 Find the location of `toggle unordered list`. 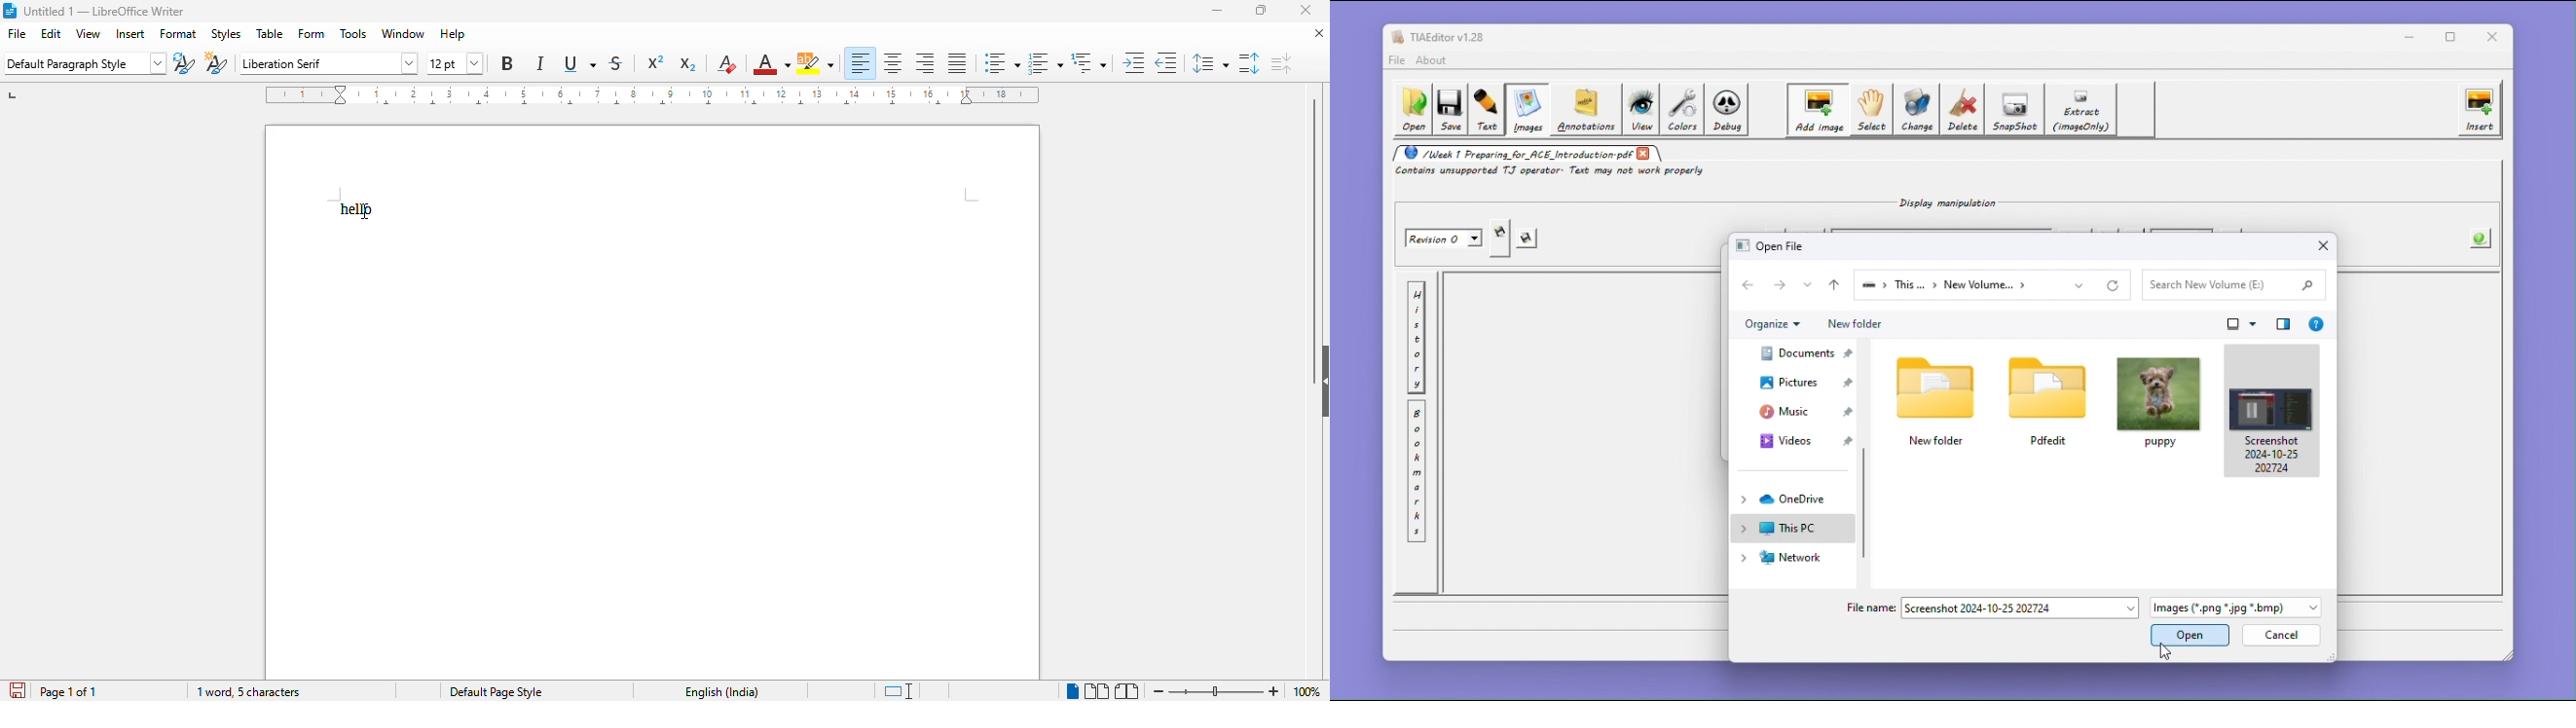

toggle unordered list is located at coordinates (1002, 62).